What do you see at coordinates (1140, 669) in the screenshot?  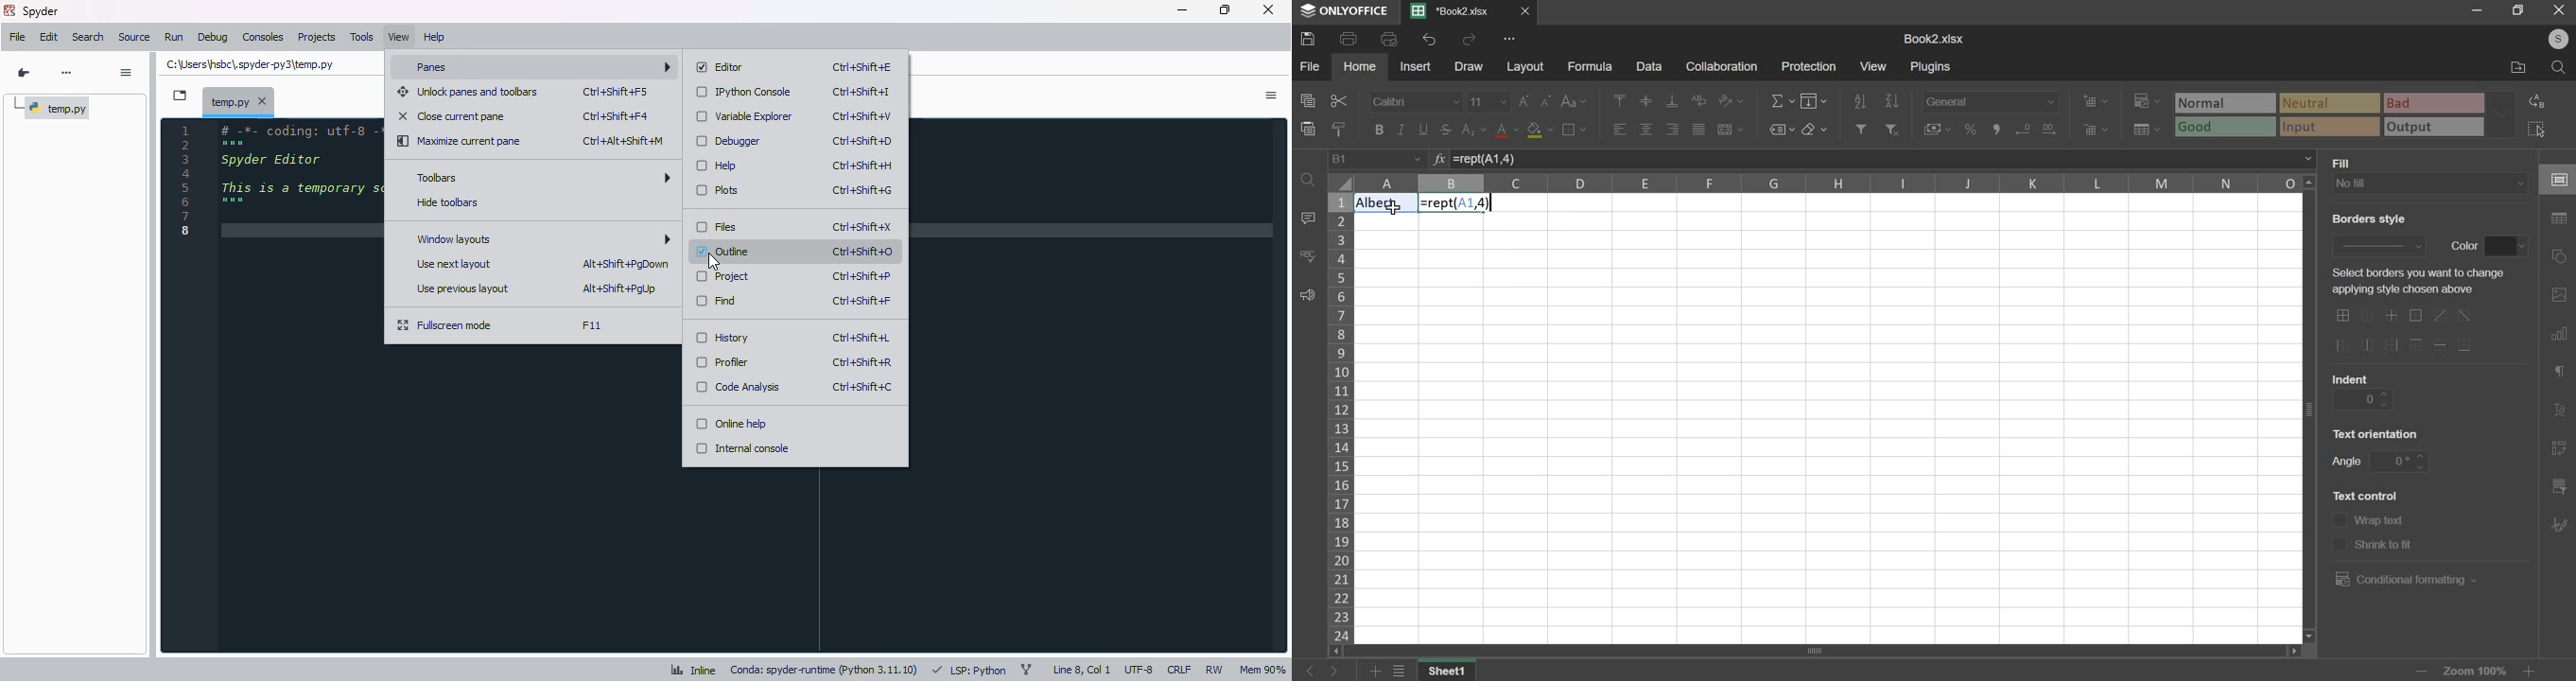 I see `UTF-8` at bounding box center [1140, 669].